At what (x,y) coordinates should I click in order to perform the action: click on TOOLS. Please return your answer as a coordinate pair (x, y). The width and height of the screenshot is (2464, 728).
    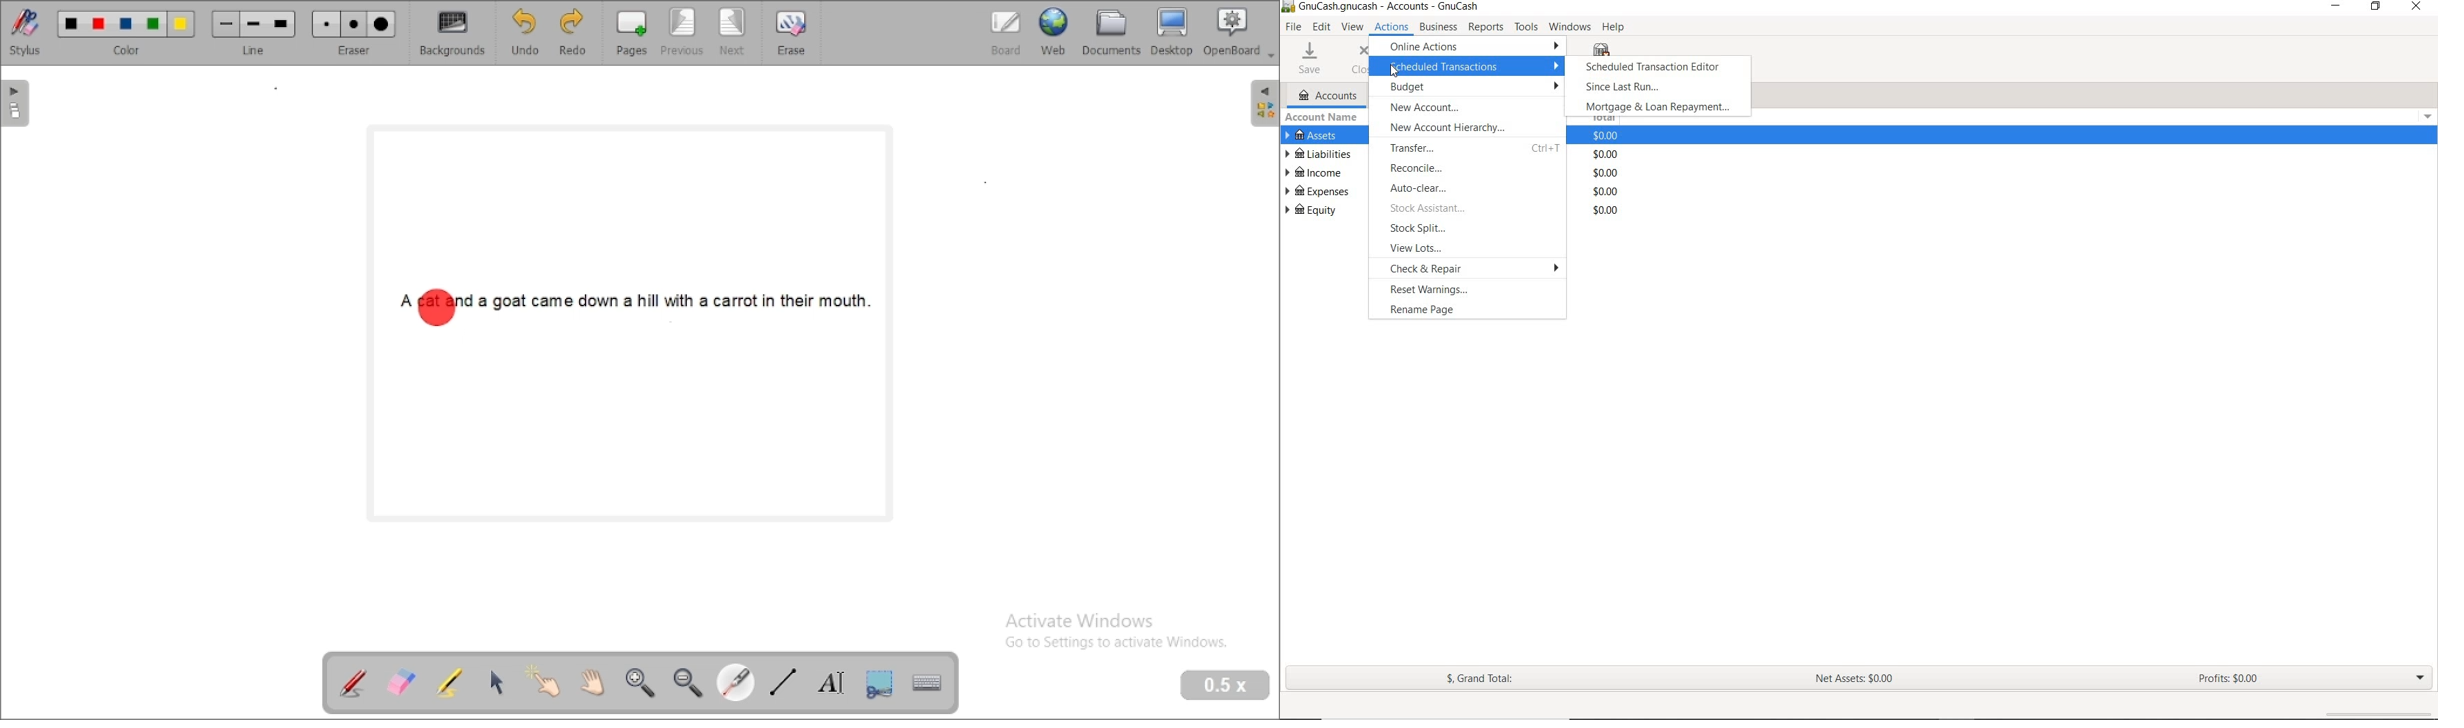
    Looking at the image, I should click on (1526, 27).